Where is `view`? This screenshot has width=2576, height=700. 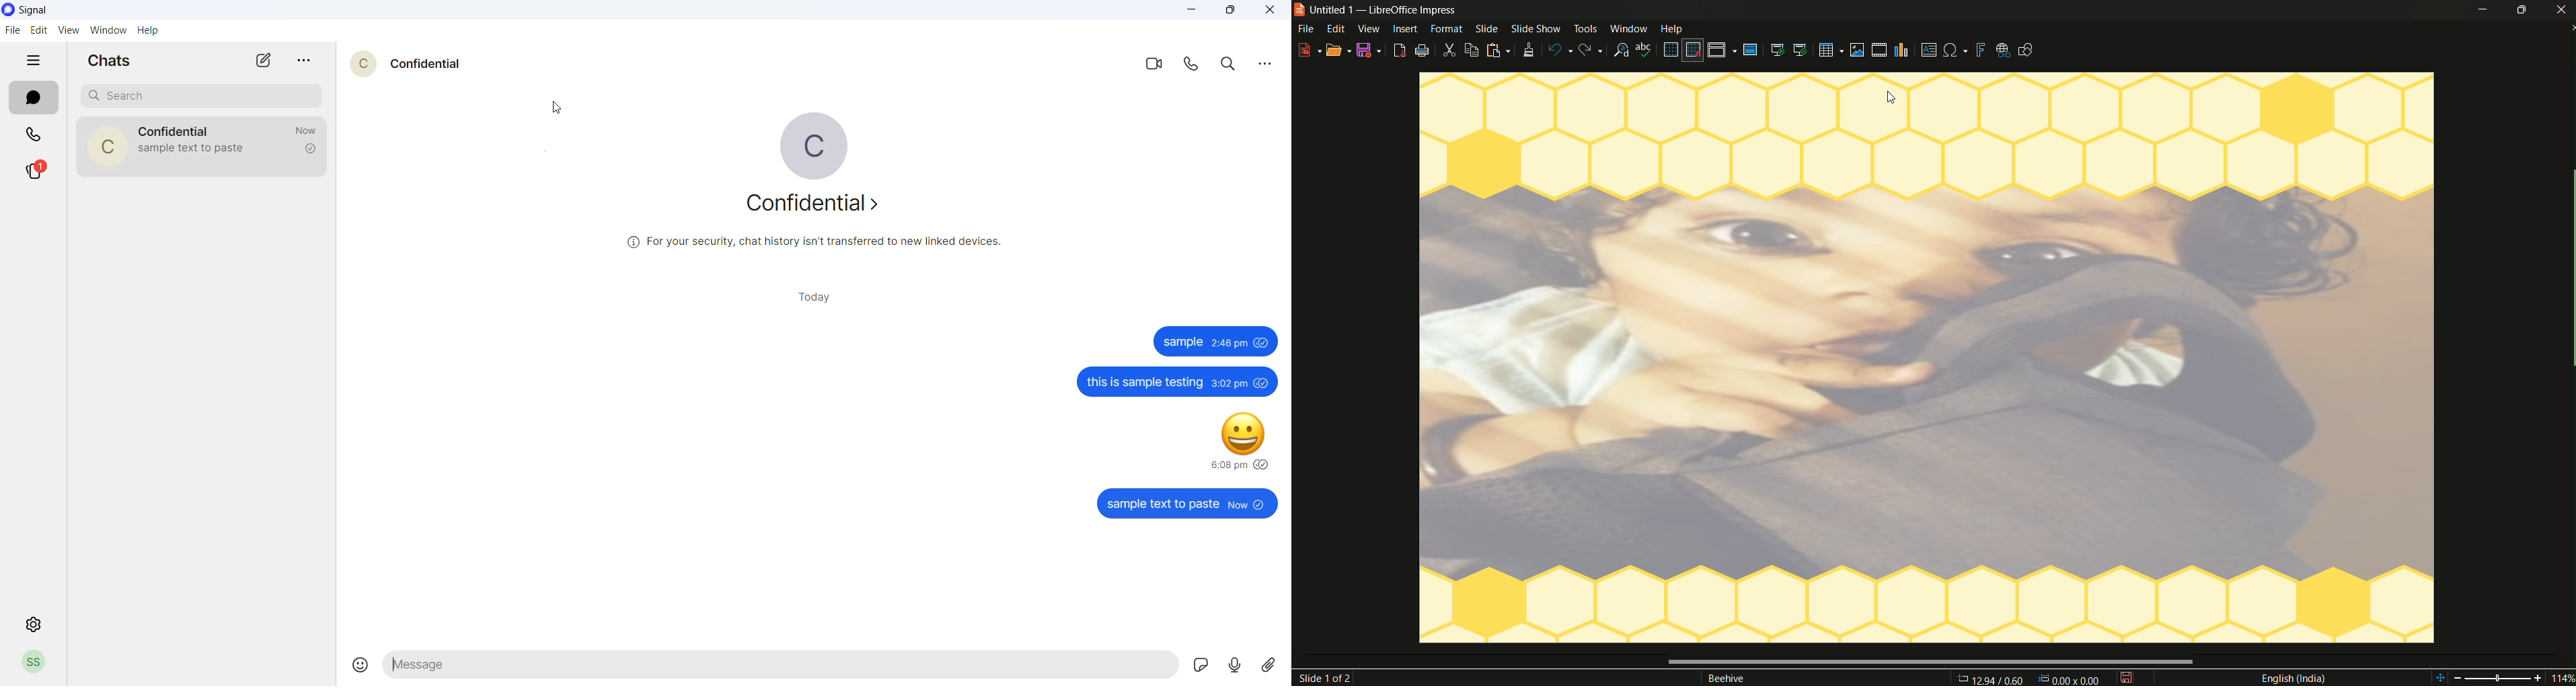
view is located at coordinates (1369, 29).